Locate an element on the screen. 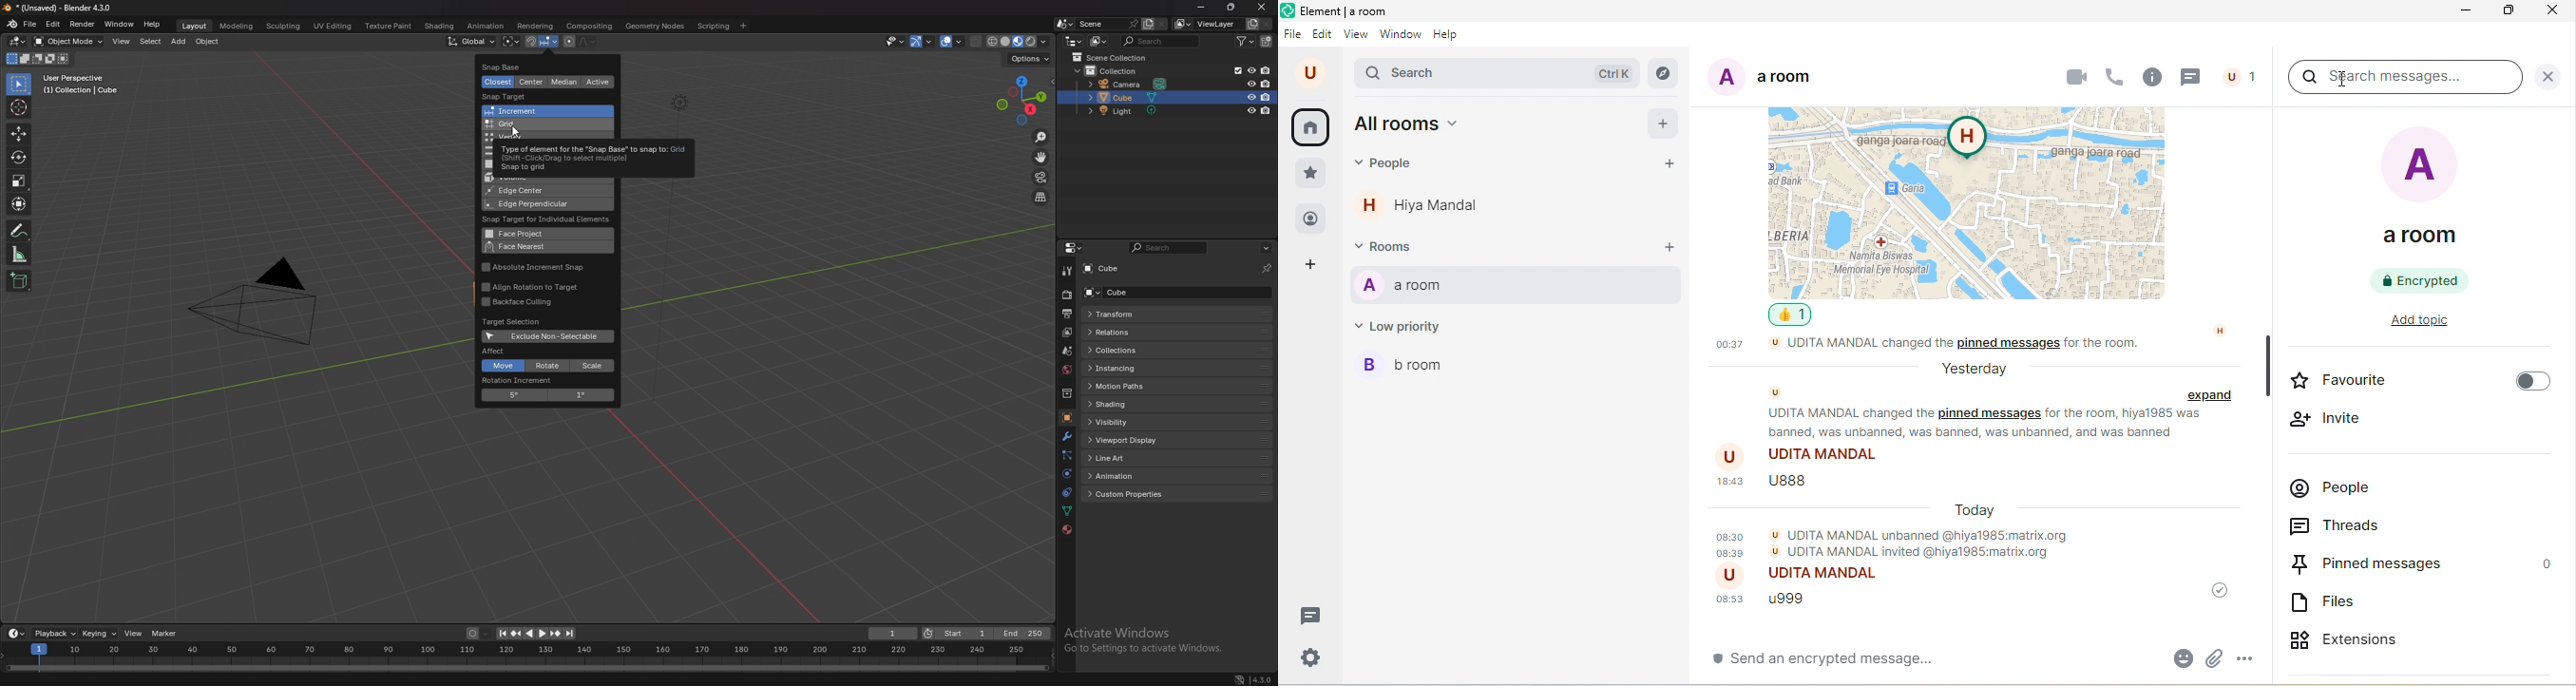 The height and width of the screenshot is (700, 2576). select is located at coordinates (150, 41).